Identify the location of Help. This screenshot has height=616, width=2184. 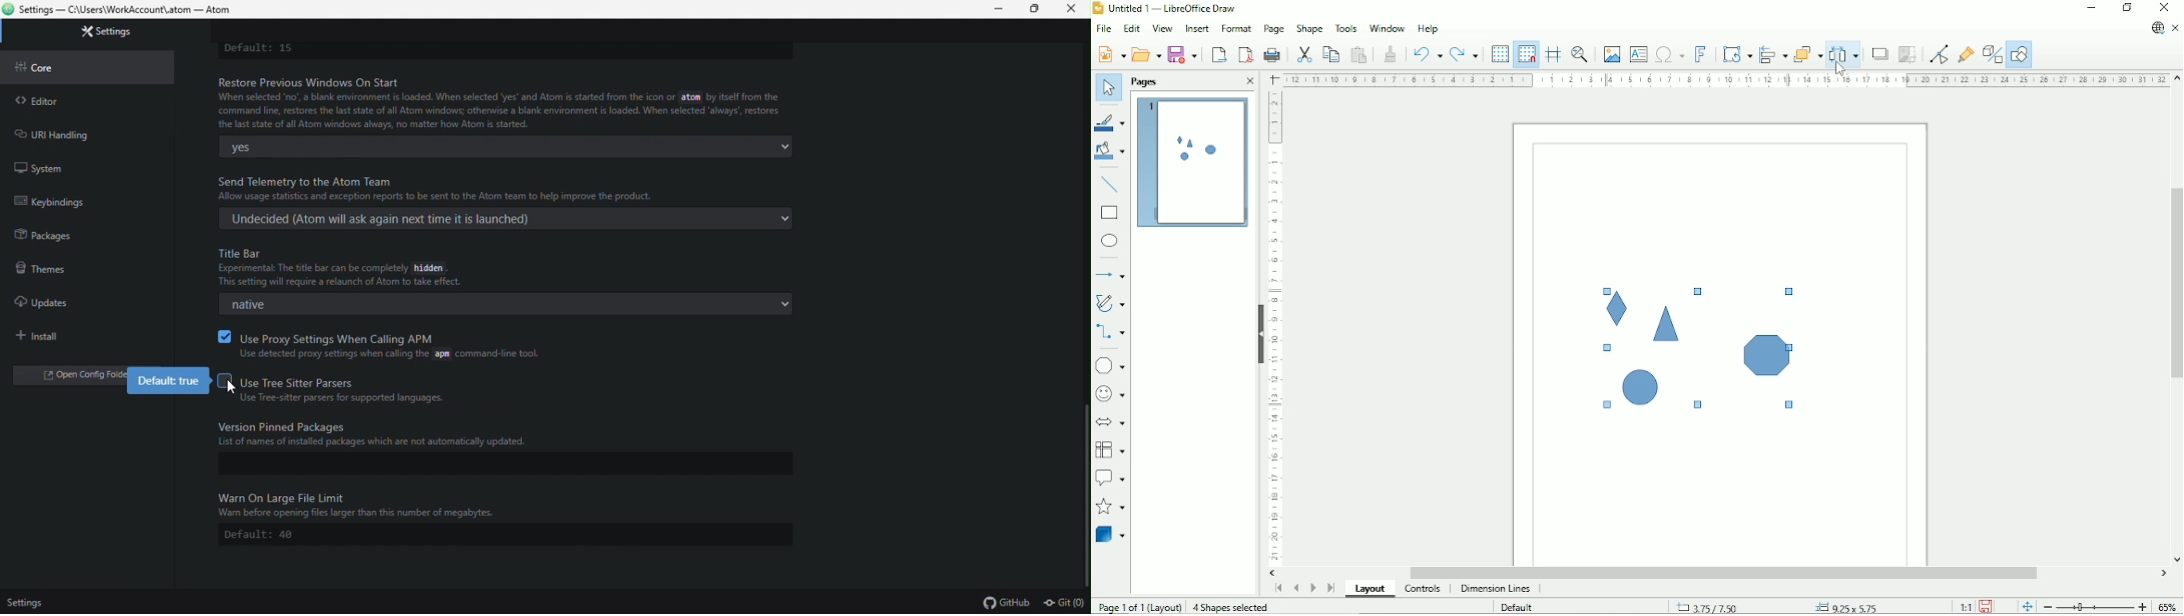
(1428, 29).